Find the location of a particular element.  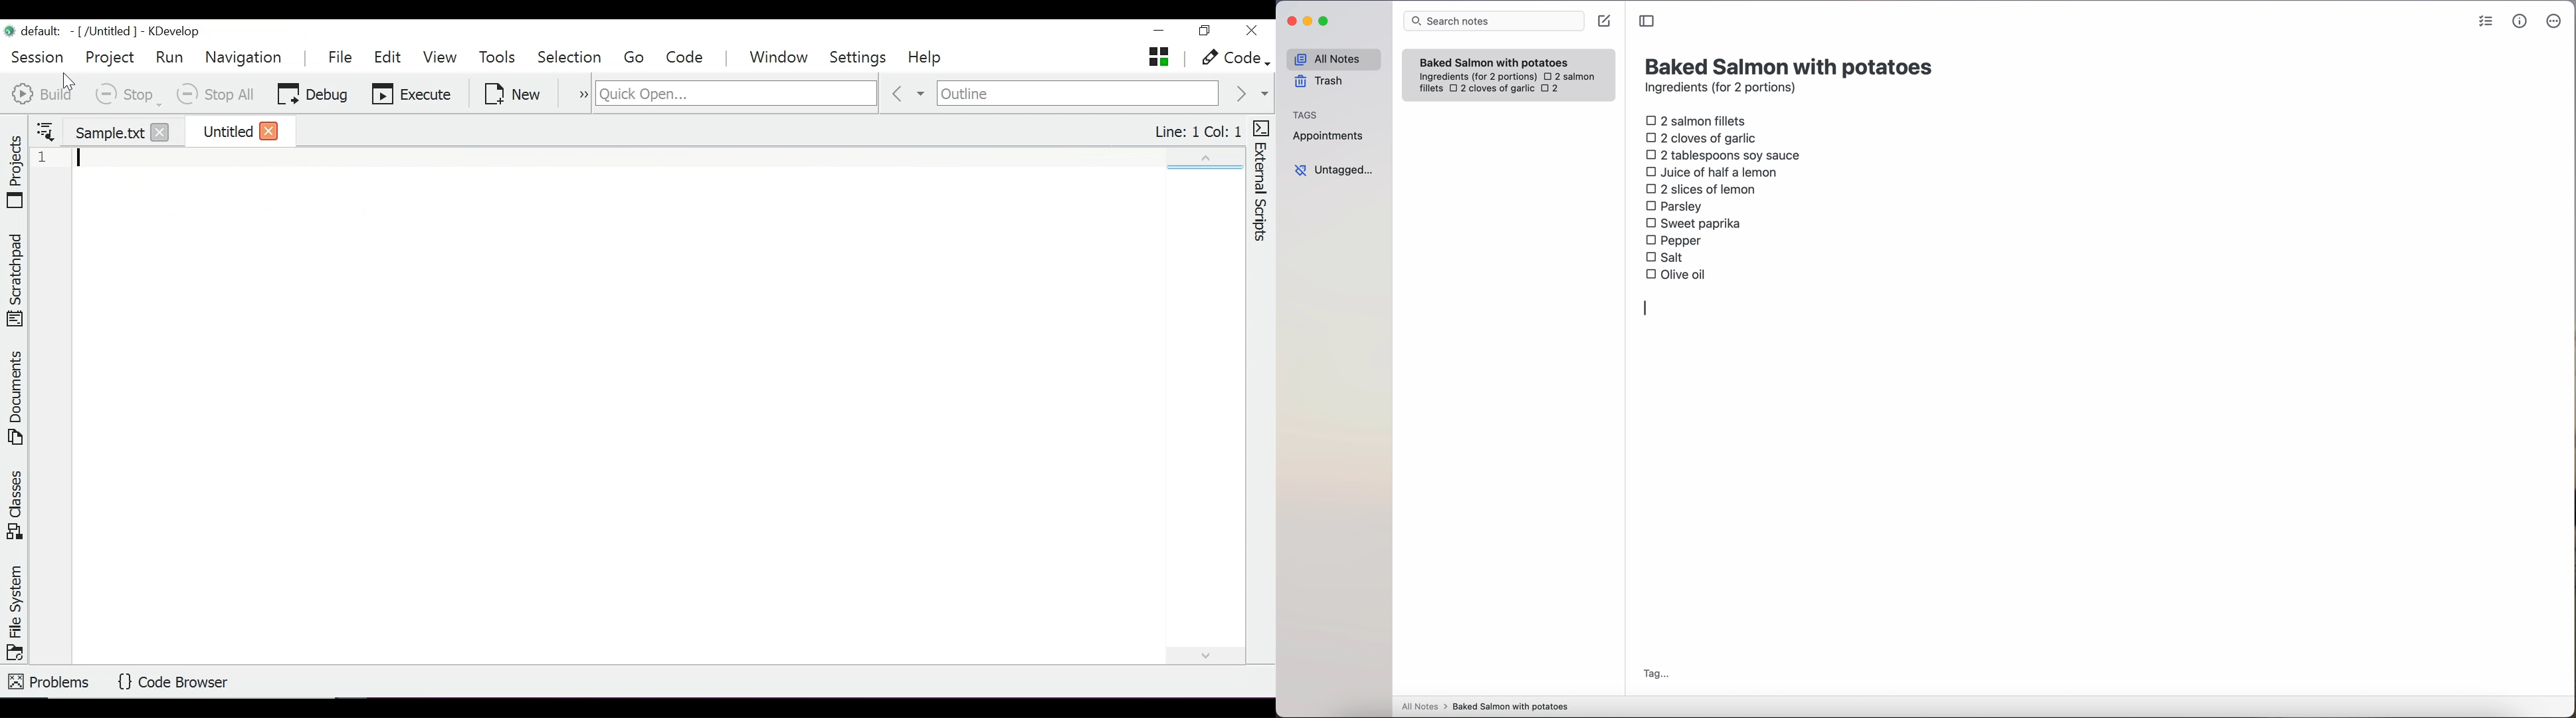

ingredients (for 2 portions) is located at coordinates (1724, 89).